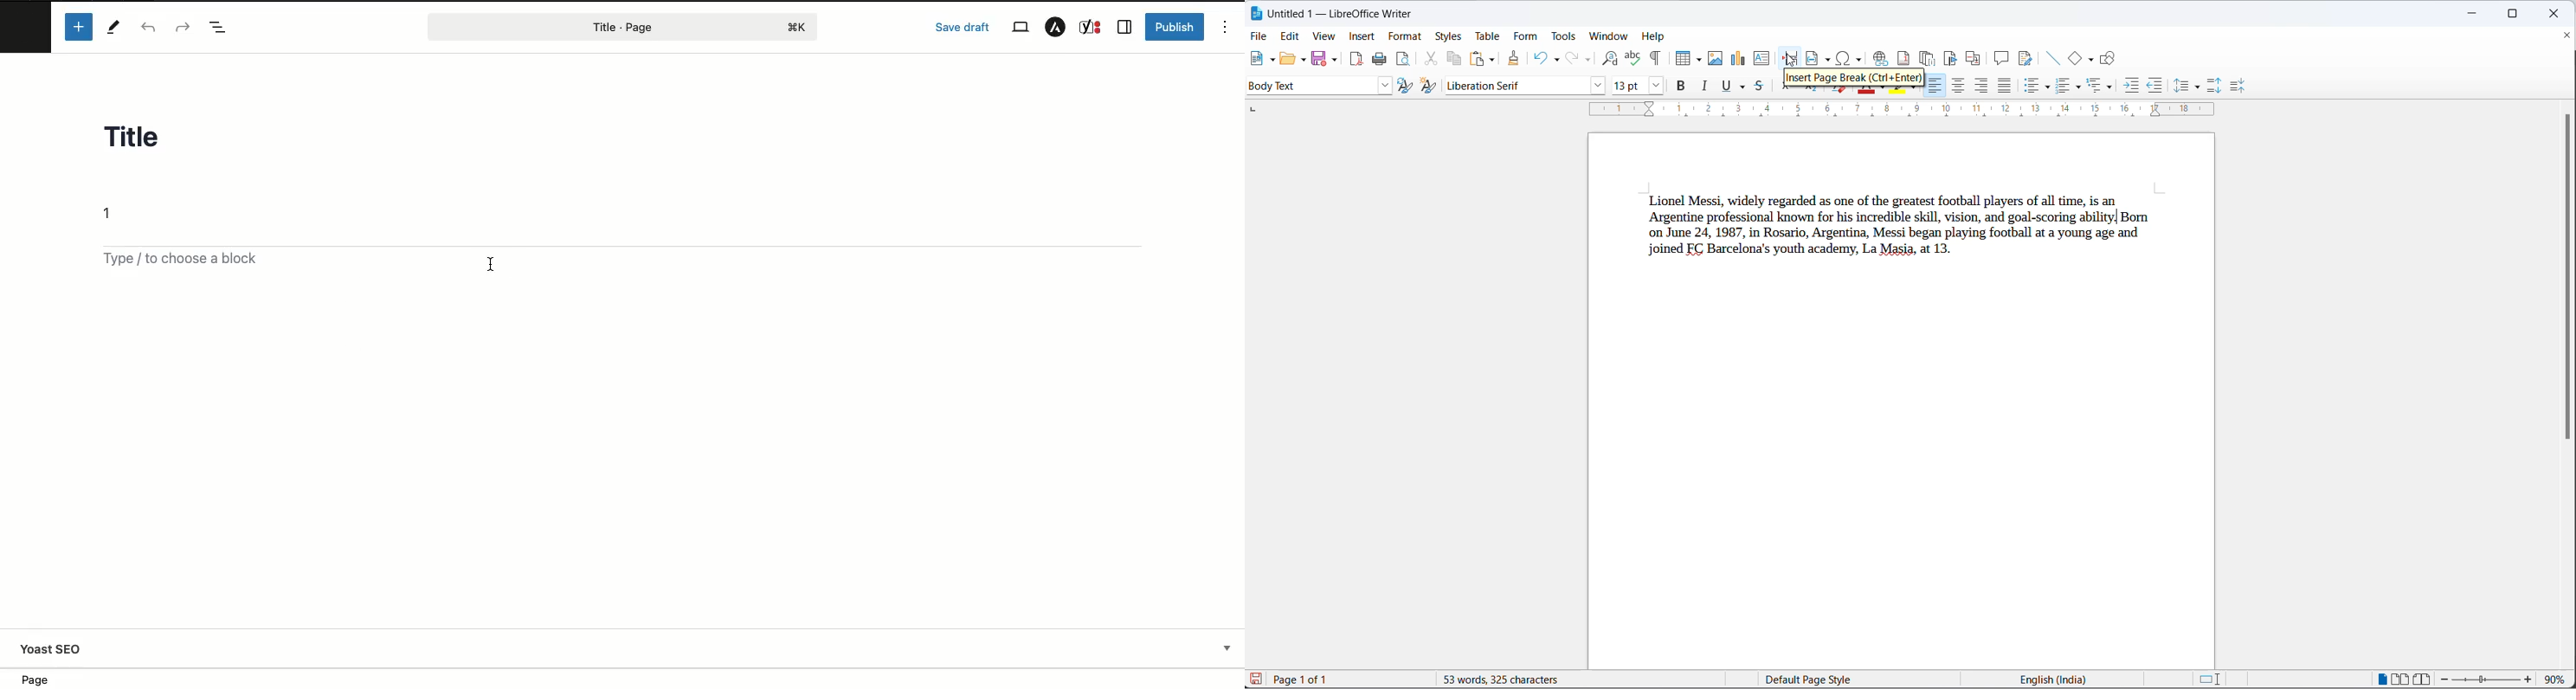 The image size is (2576, 700). I want to click on Title, so click(148, 141).